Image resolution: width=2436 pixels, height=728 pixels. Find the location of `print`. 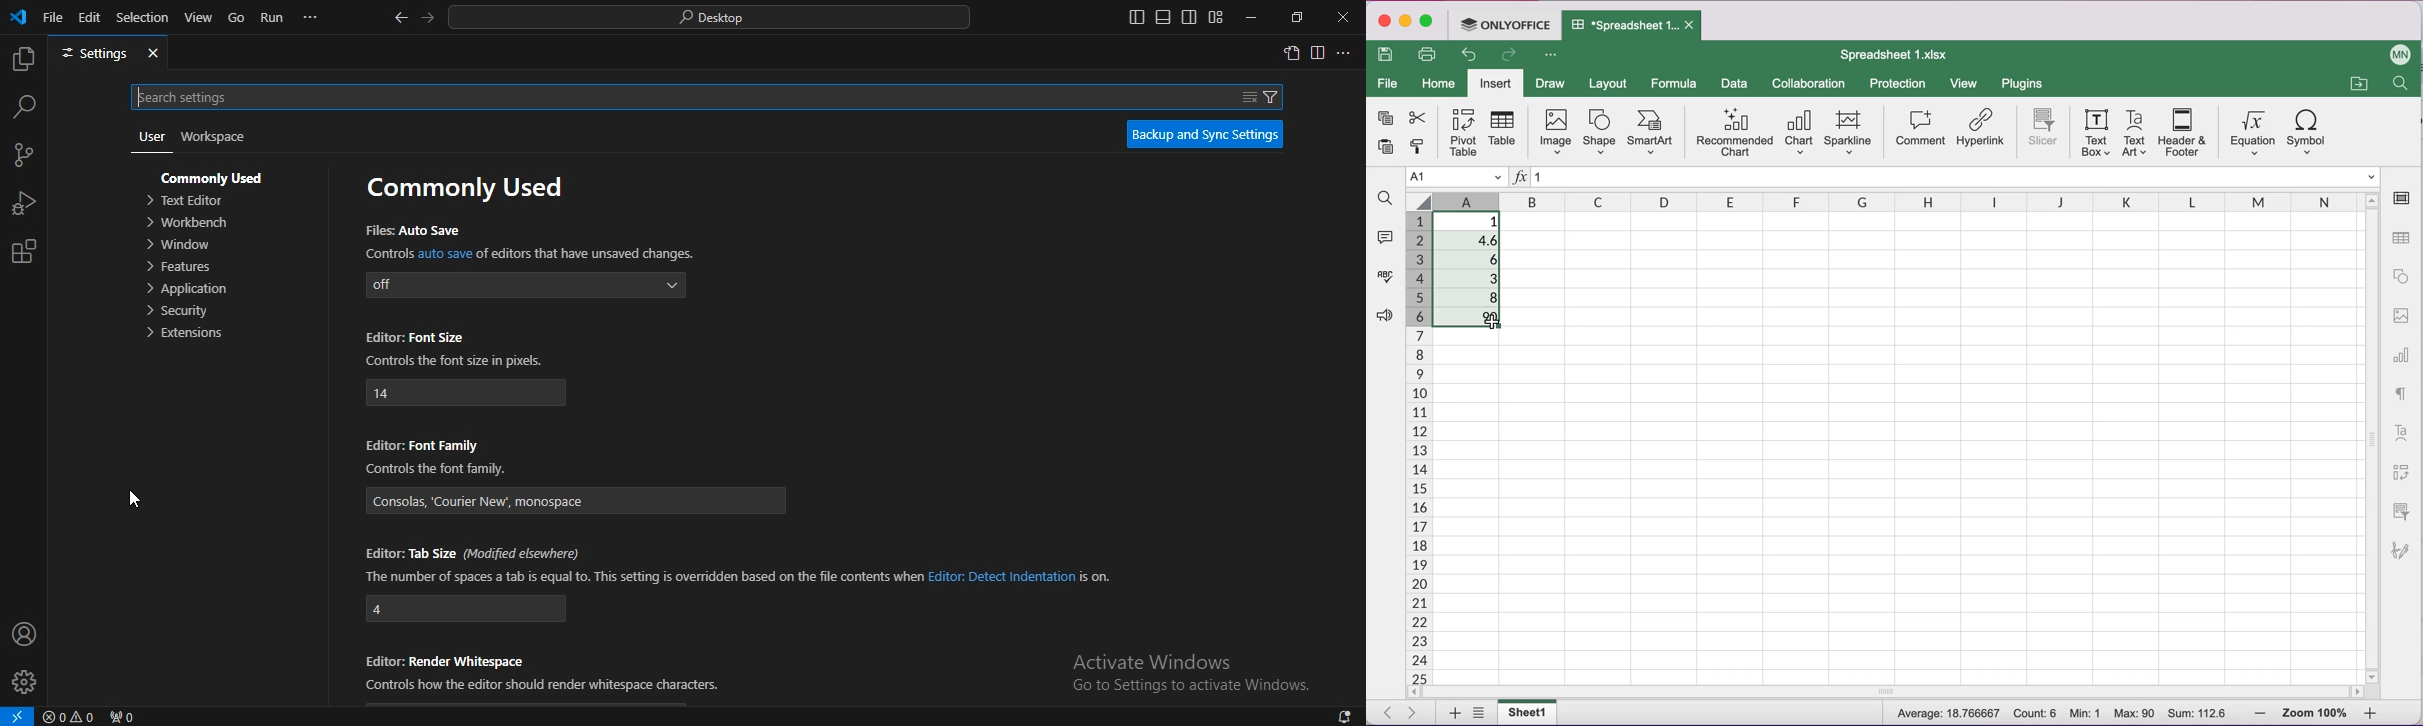

print is located at coordinates (1428, 55).